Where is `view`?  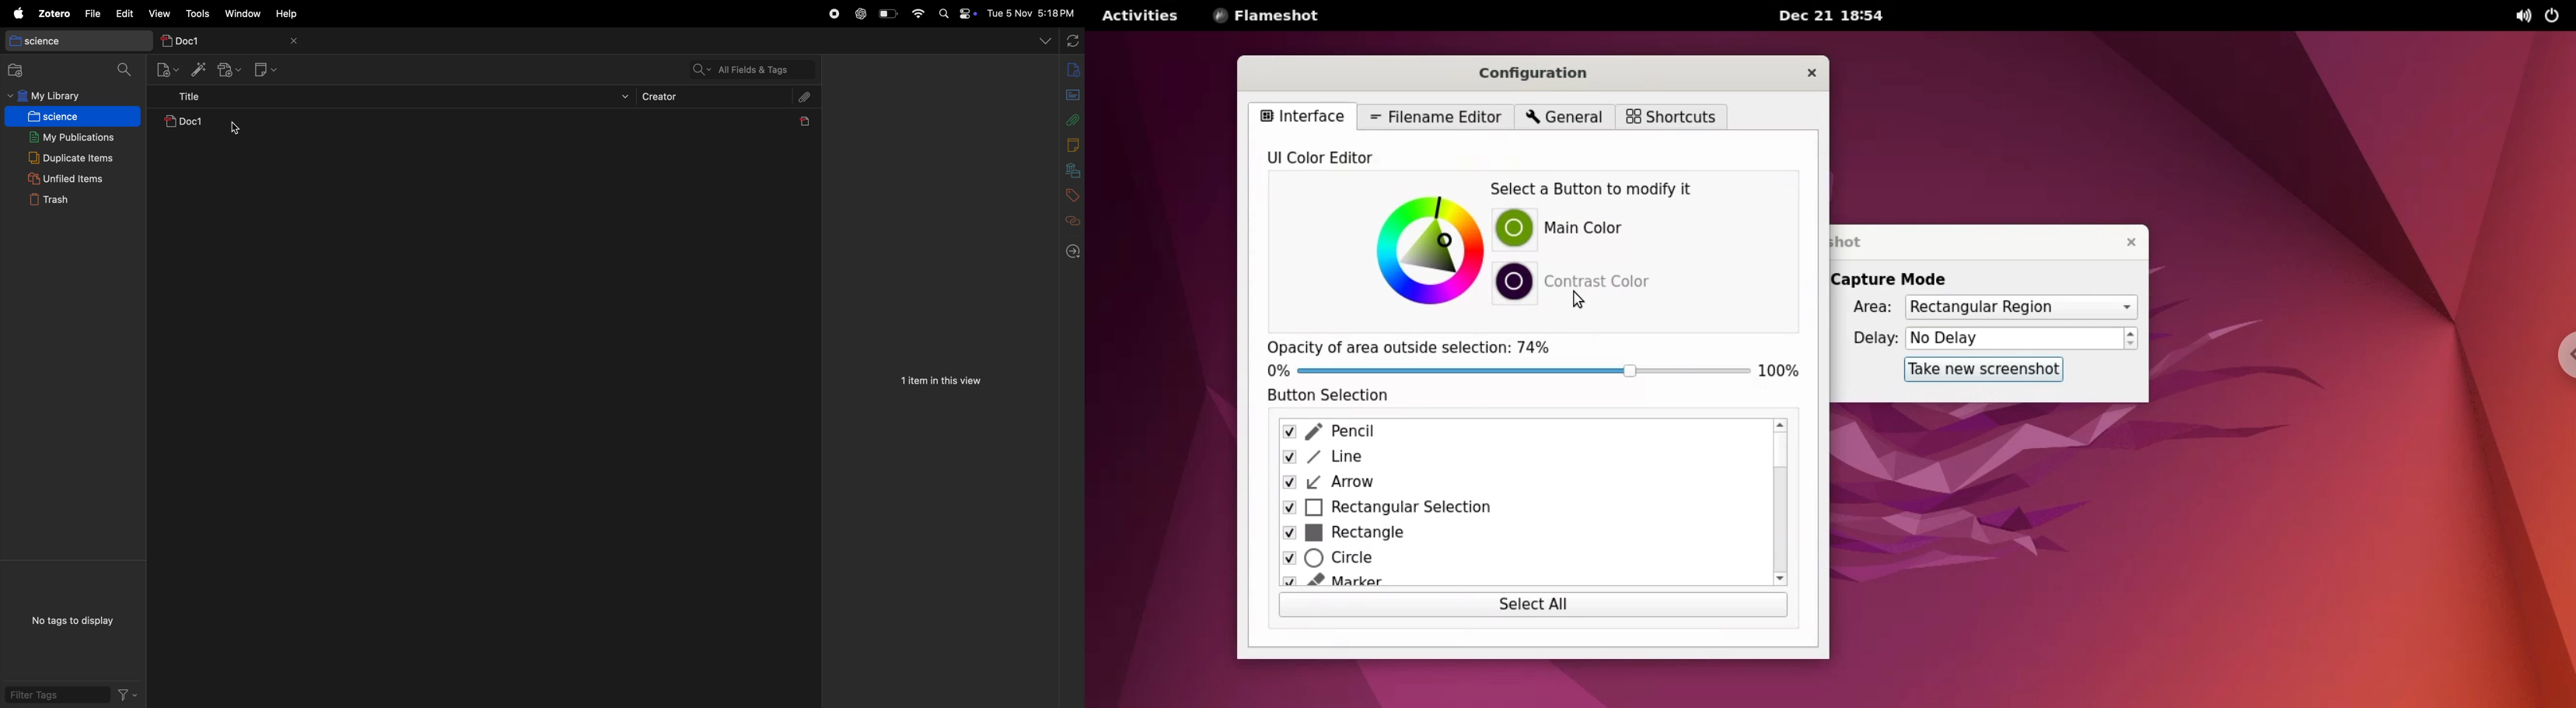 view is located at coordinates (159, 13).